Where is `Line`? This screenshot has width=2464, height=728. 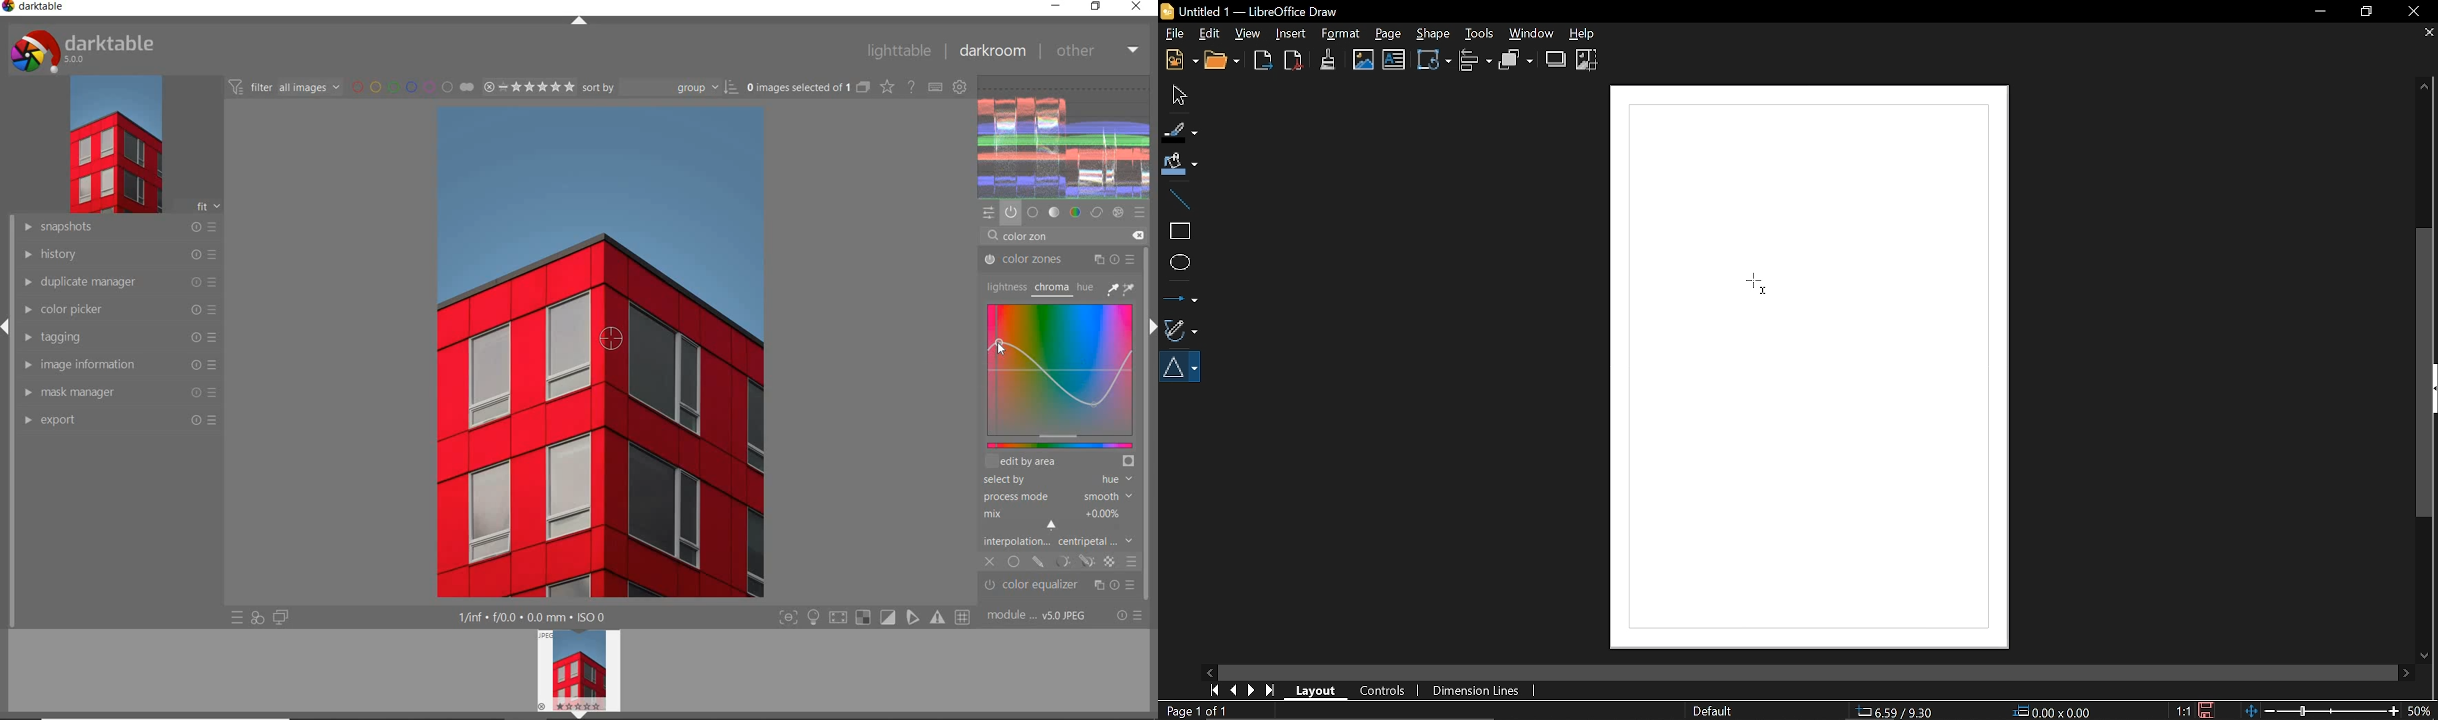 Line is located at coordinates (1177, 198).